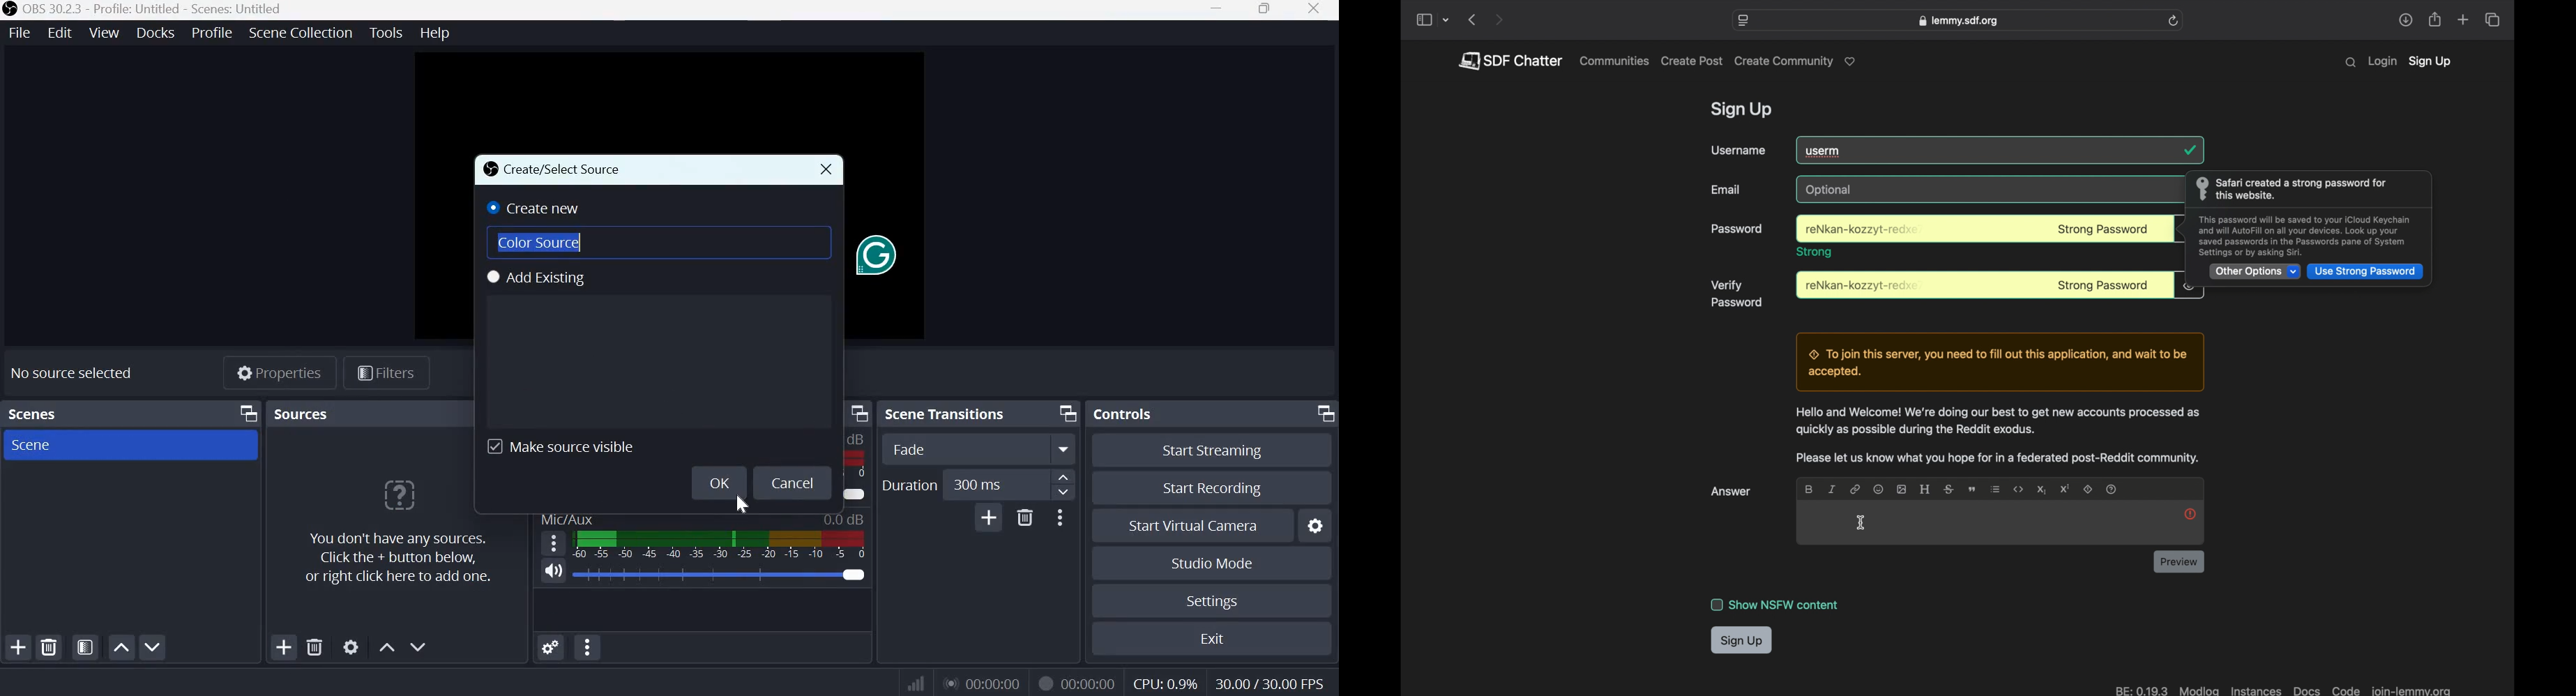  I want to click on Speaker icon, so click(554, 571).